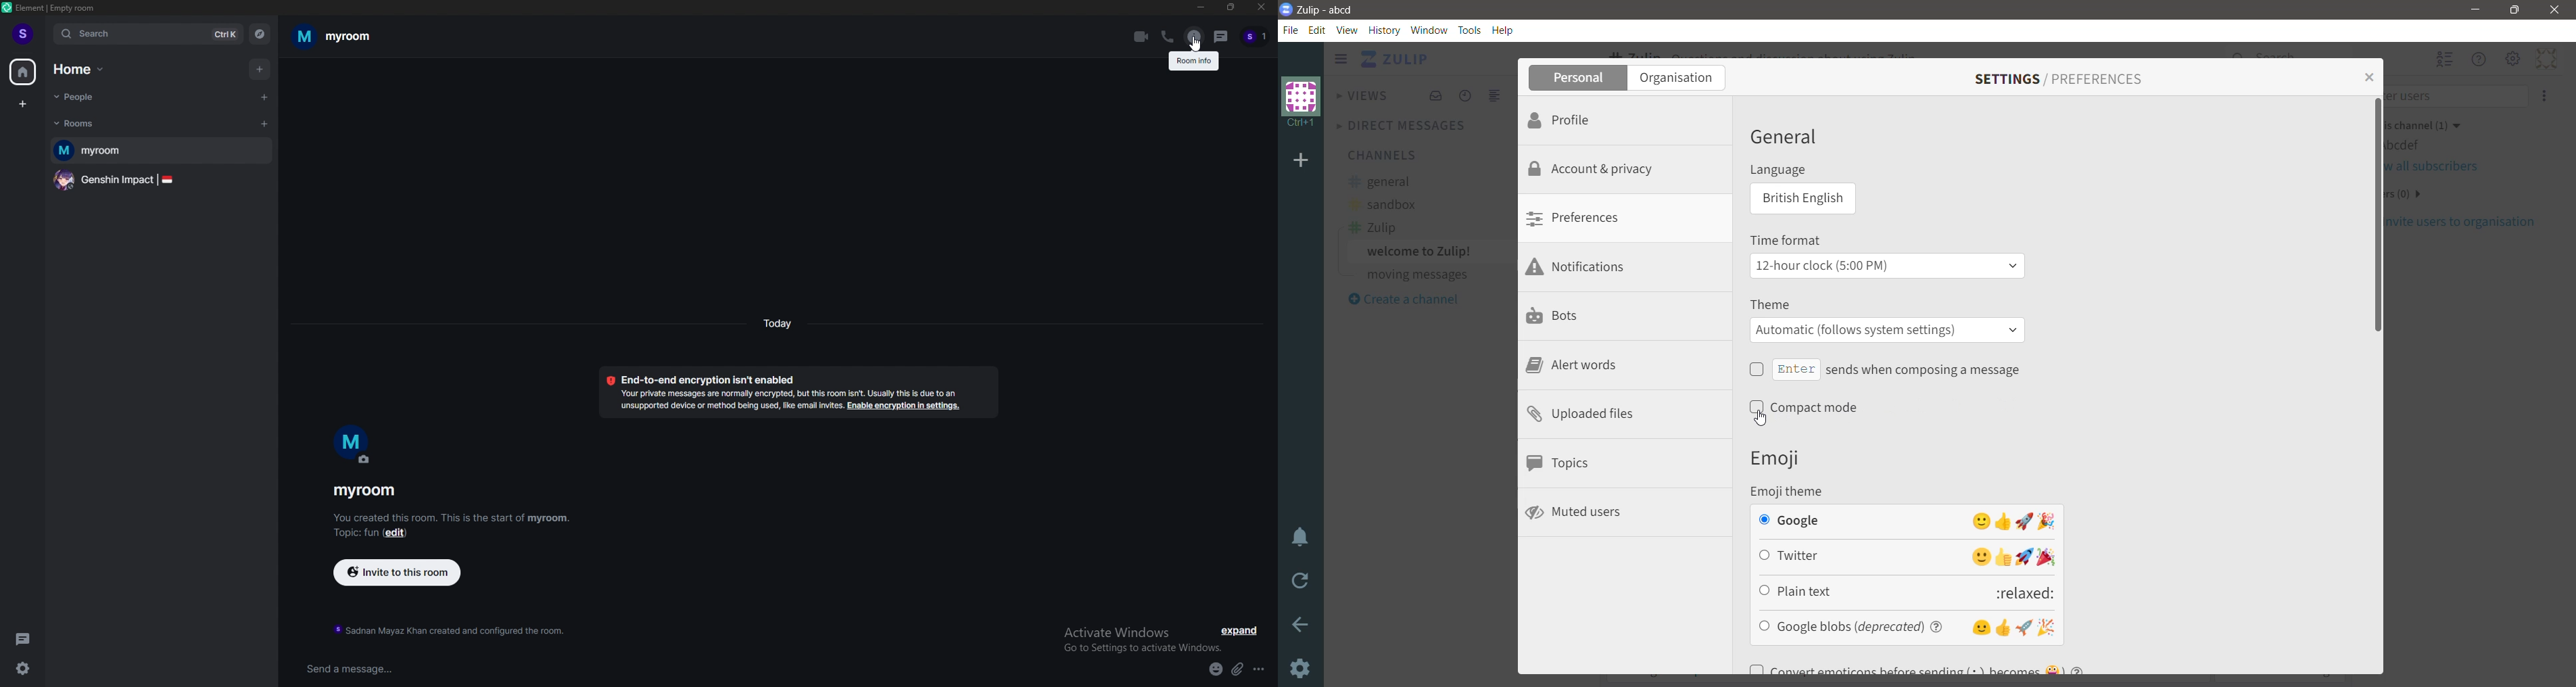 Image resolution: width=2576 pixels, height=700 pixels. What do you see at coordinates (1195, 45) in the screenshot?
I see `cursor` at bounding box center [1195, 45].